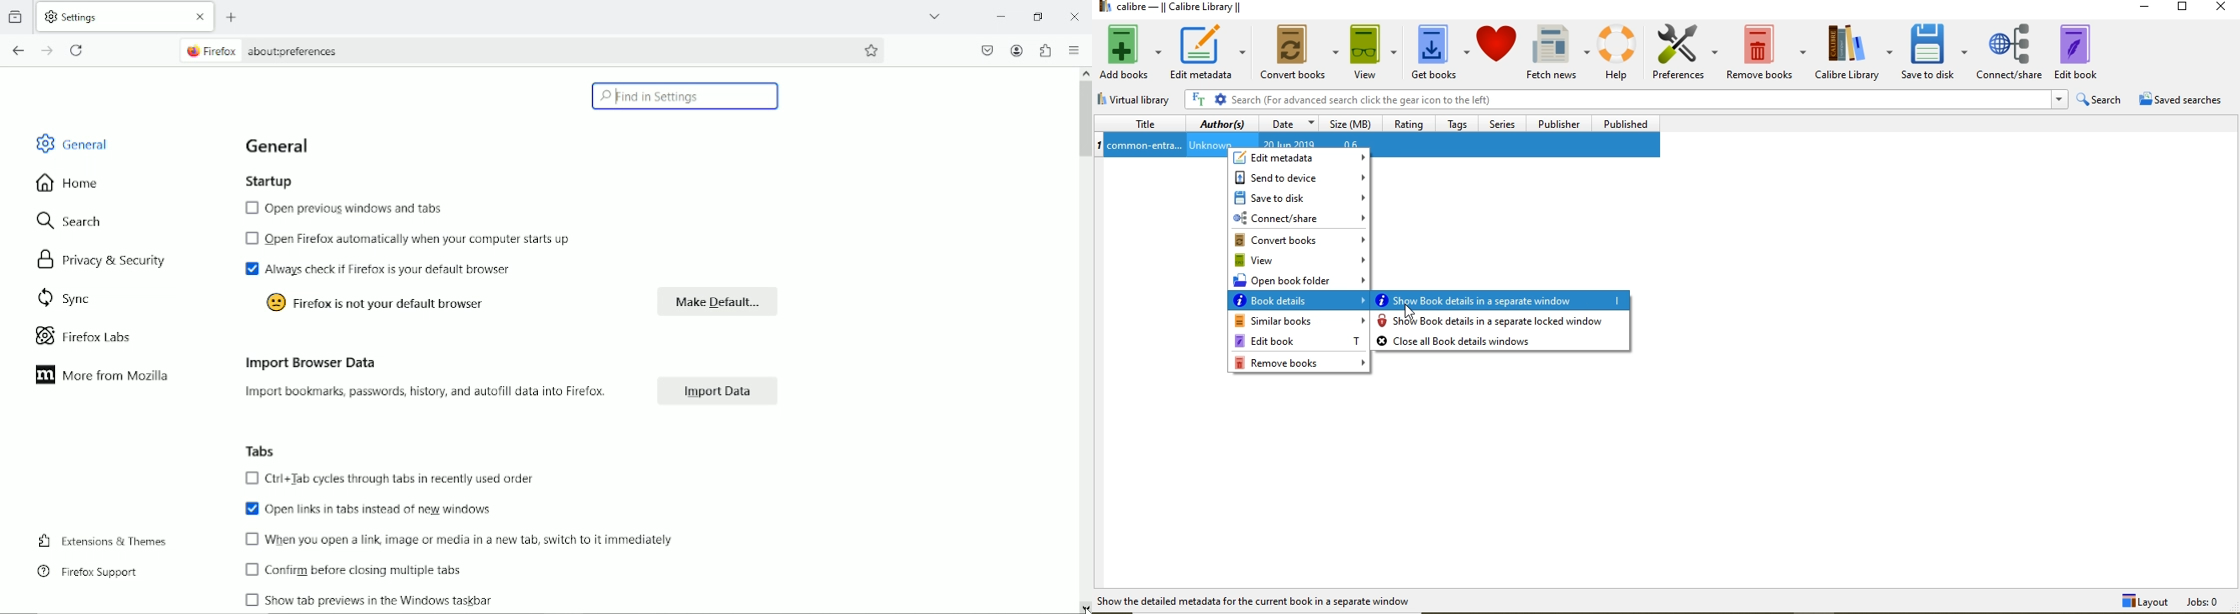 The height and width of the screenshot is (616, 2240). Describe the element at coordinates (1298, 341) in the screenshot. I see `edit book` at that location.